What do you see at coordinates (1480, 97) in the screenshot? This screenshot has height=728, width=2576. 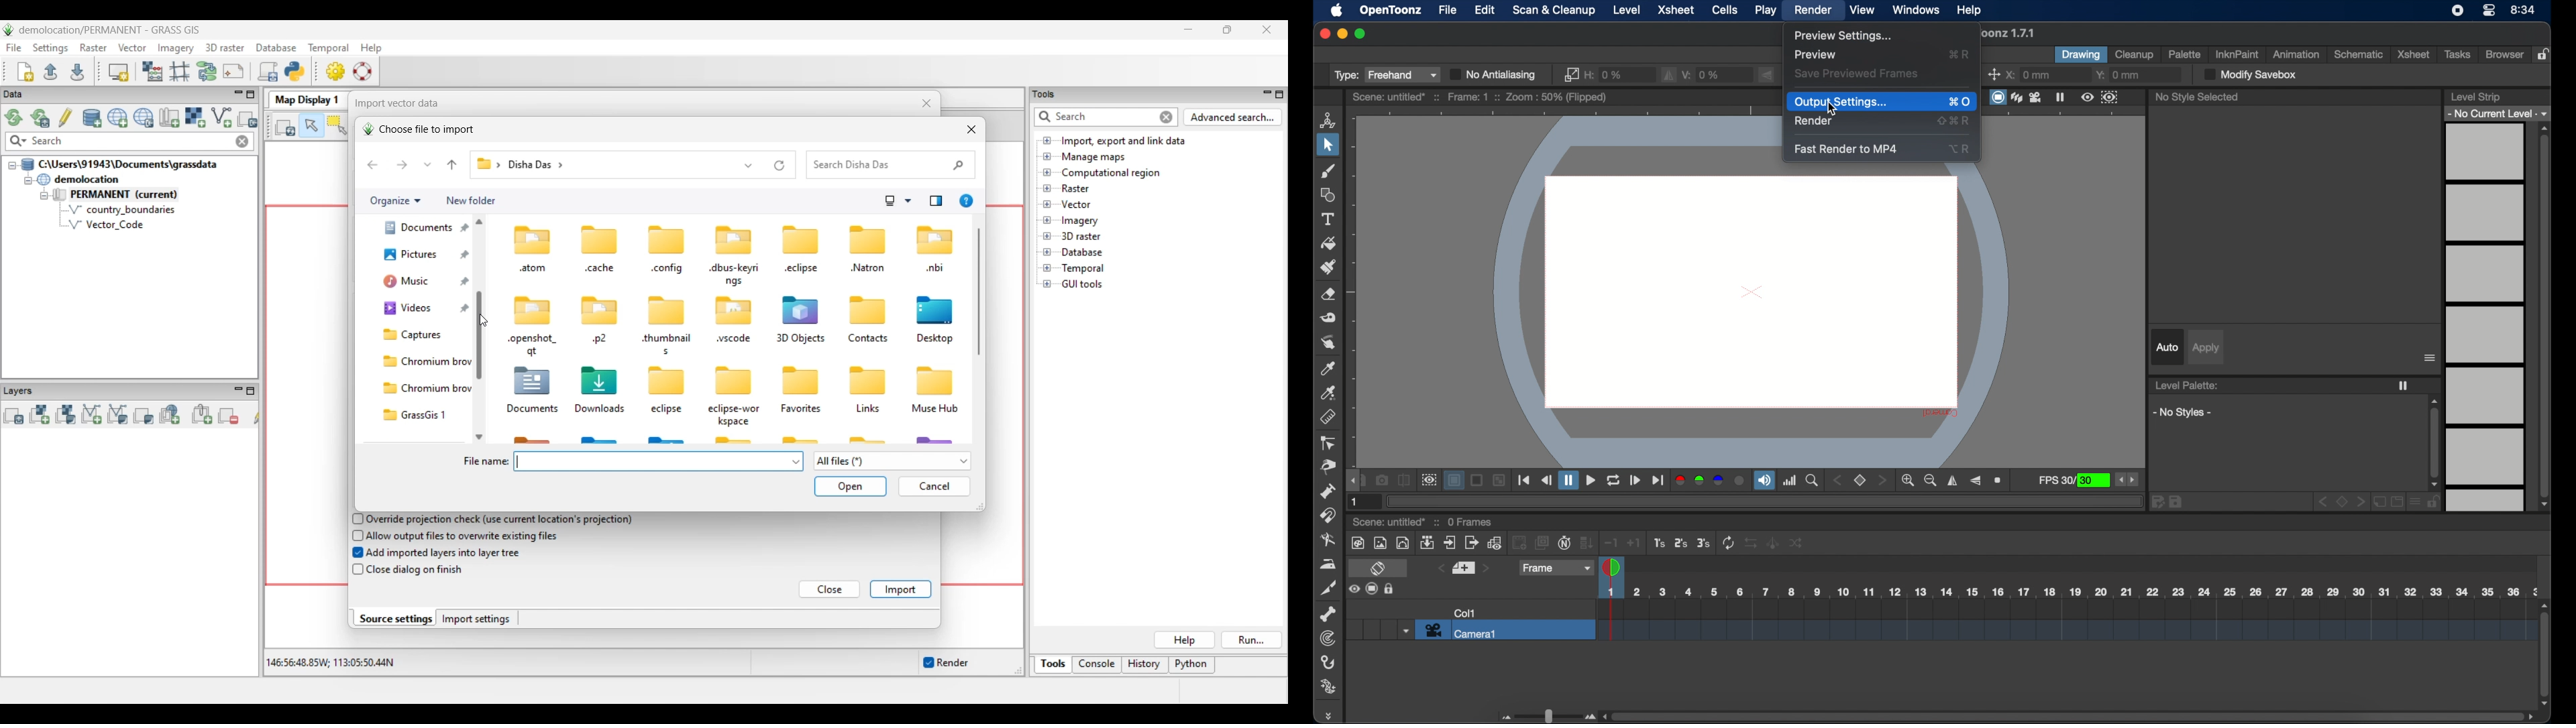 I see `scene` at bounding box center [1480, 97].